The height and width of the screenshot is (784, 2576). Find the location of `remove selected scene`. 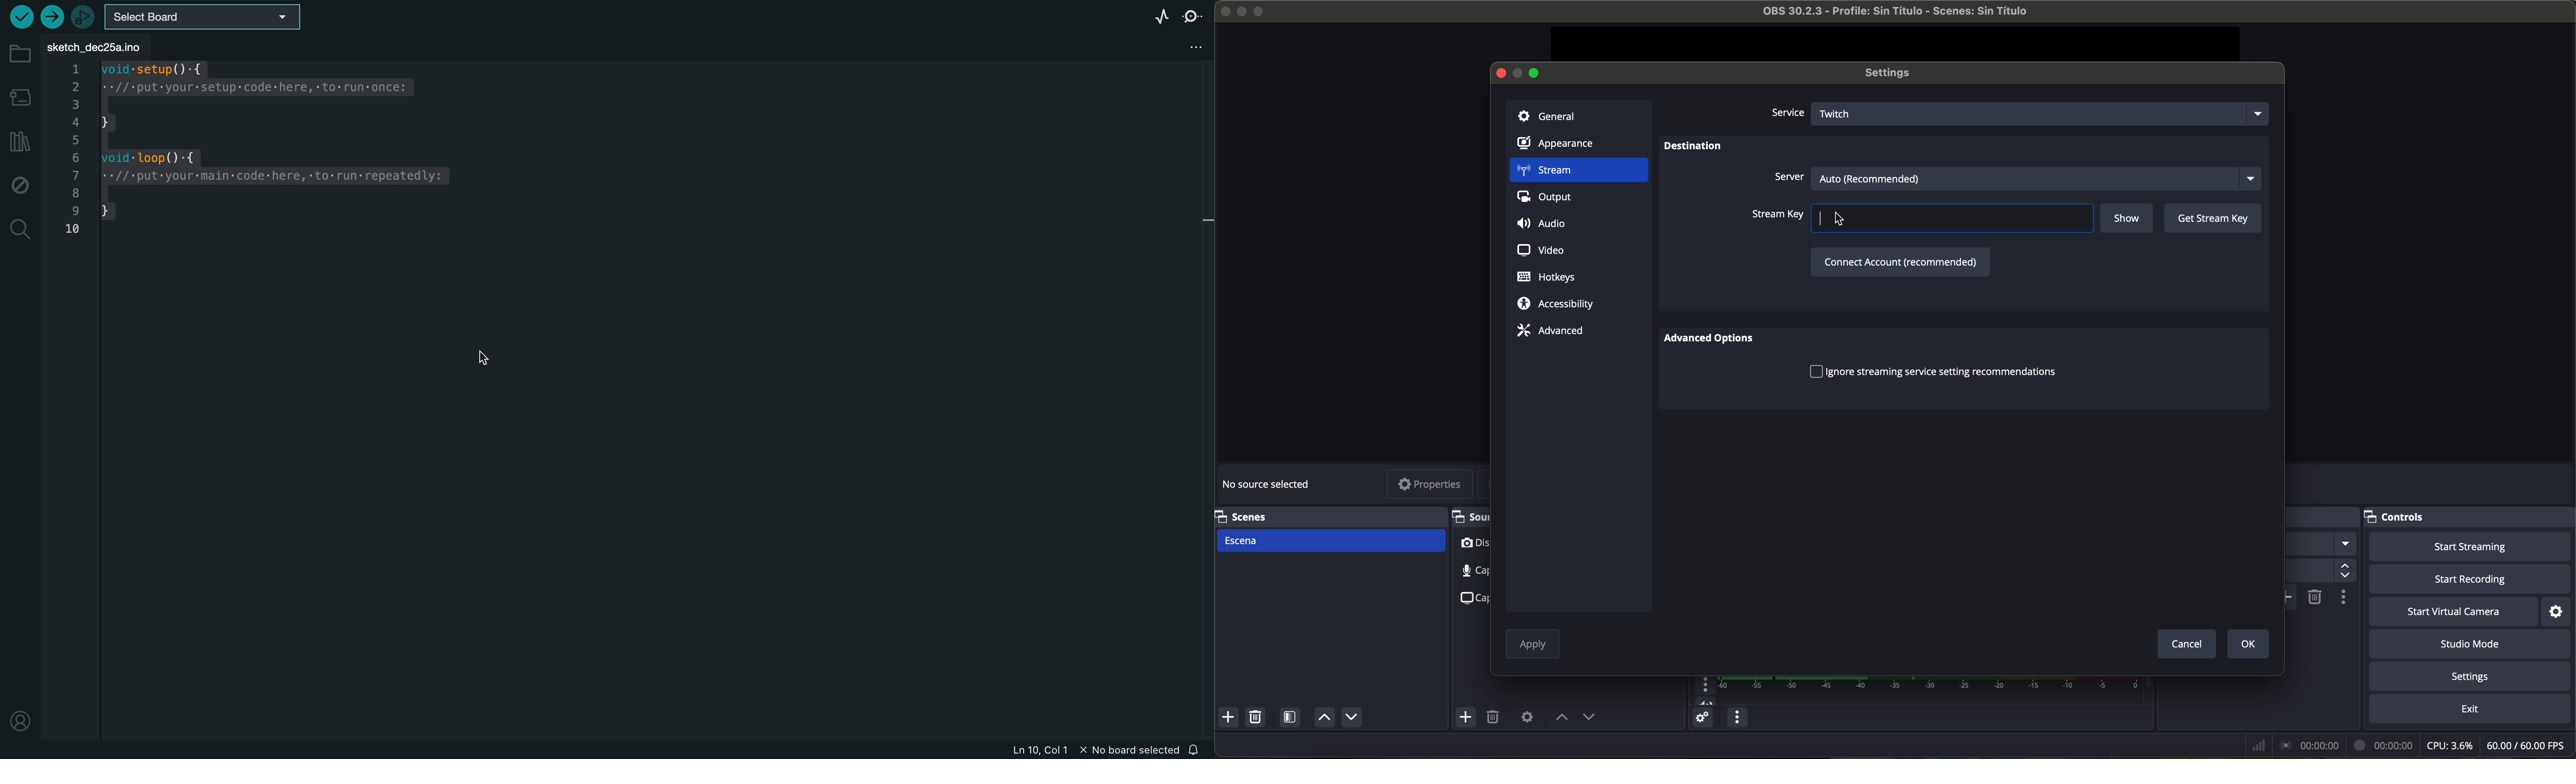

remove selected scene is located at coordinates (1257, 719).